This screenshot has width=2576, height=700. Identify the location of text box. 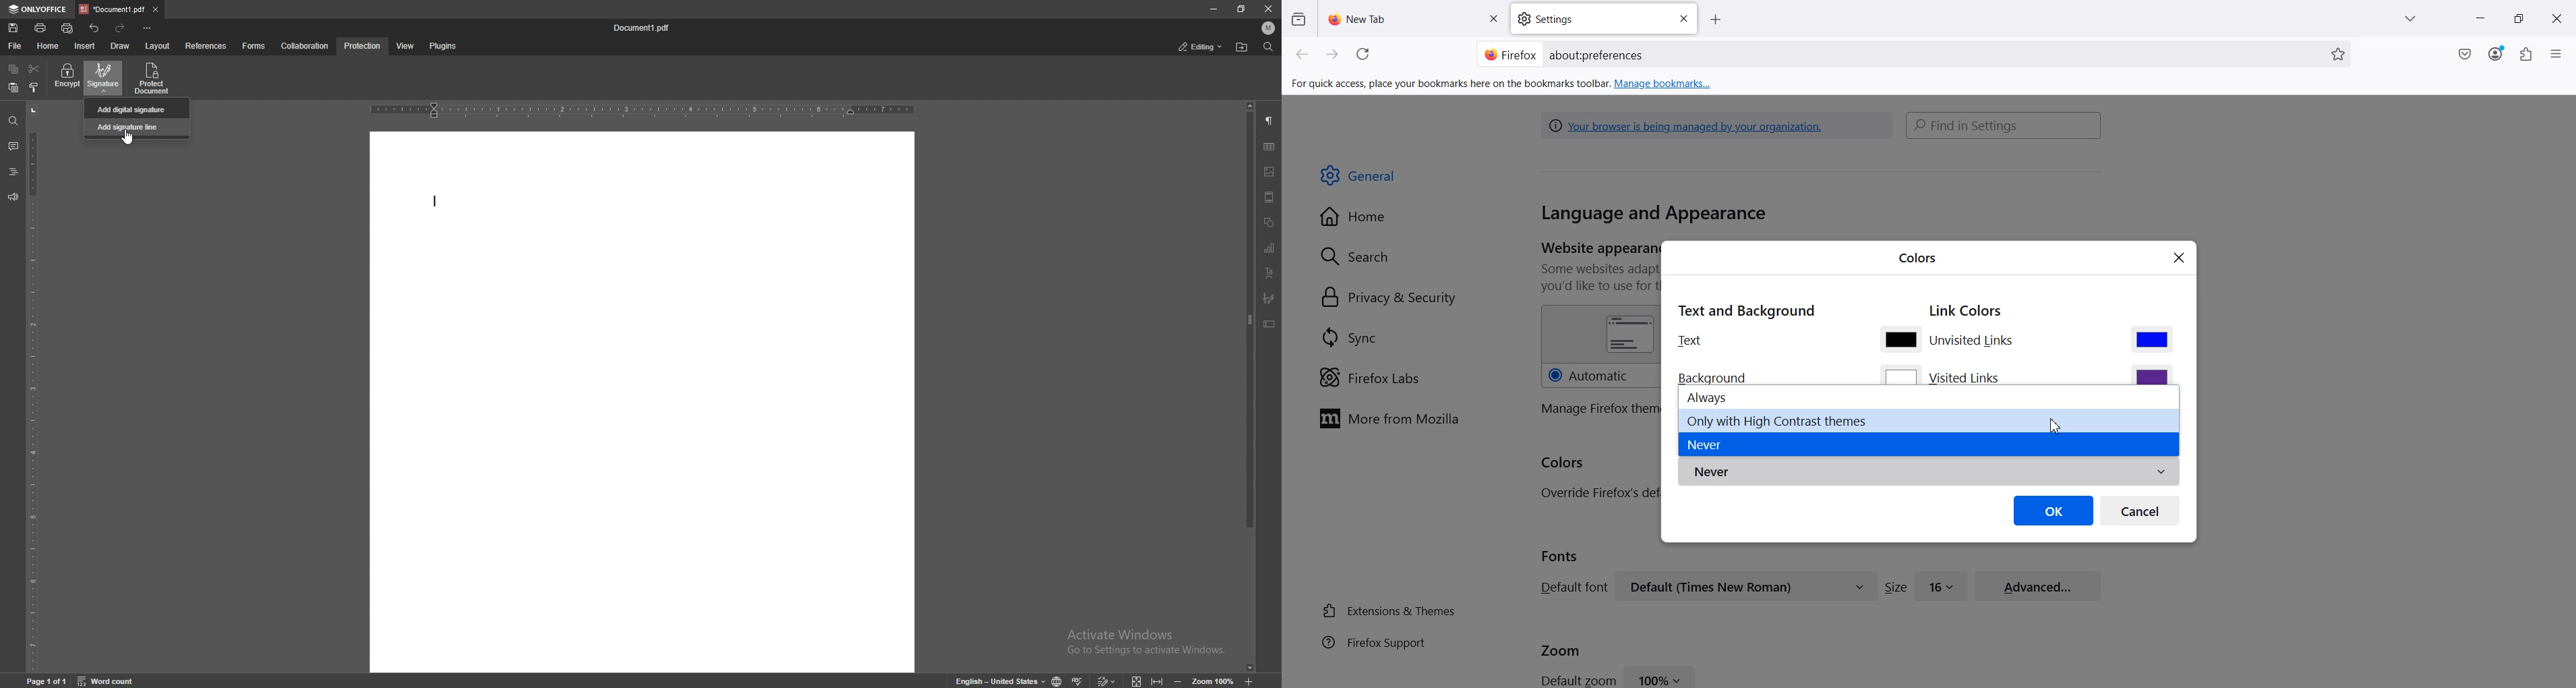
(1269, 324).